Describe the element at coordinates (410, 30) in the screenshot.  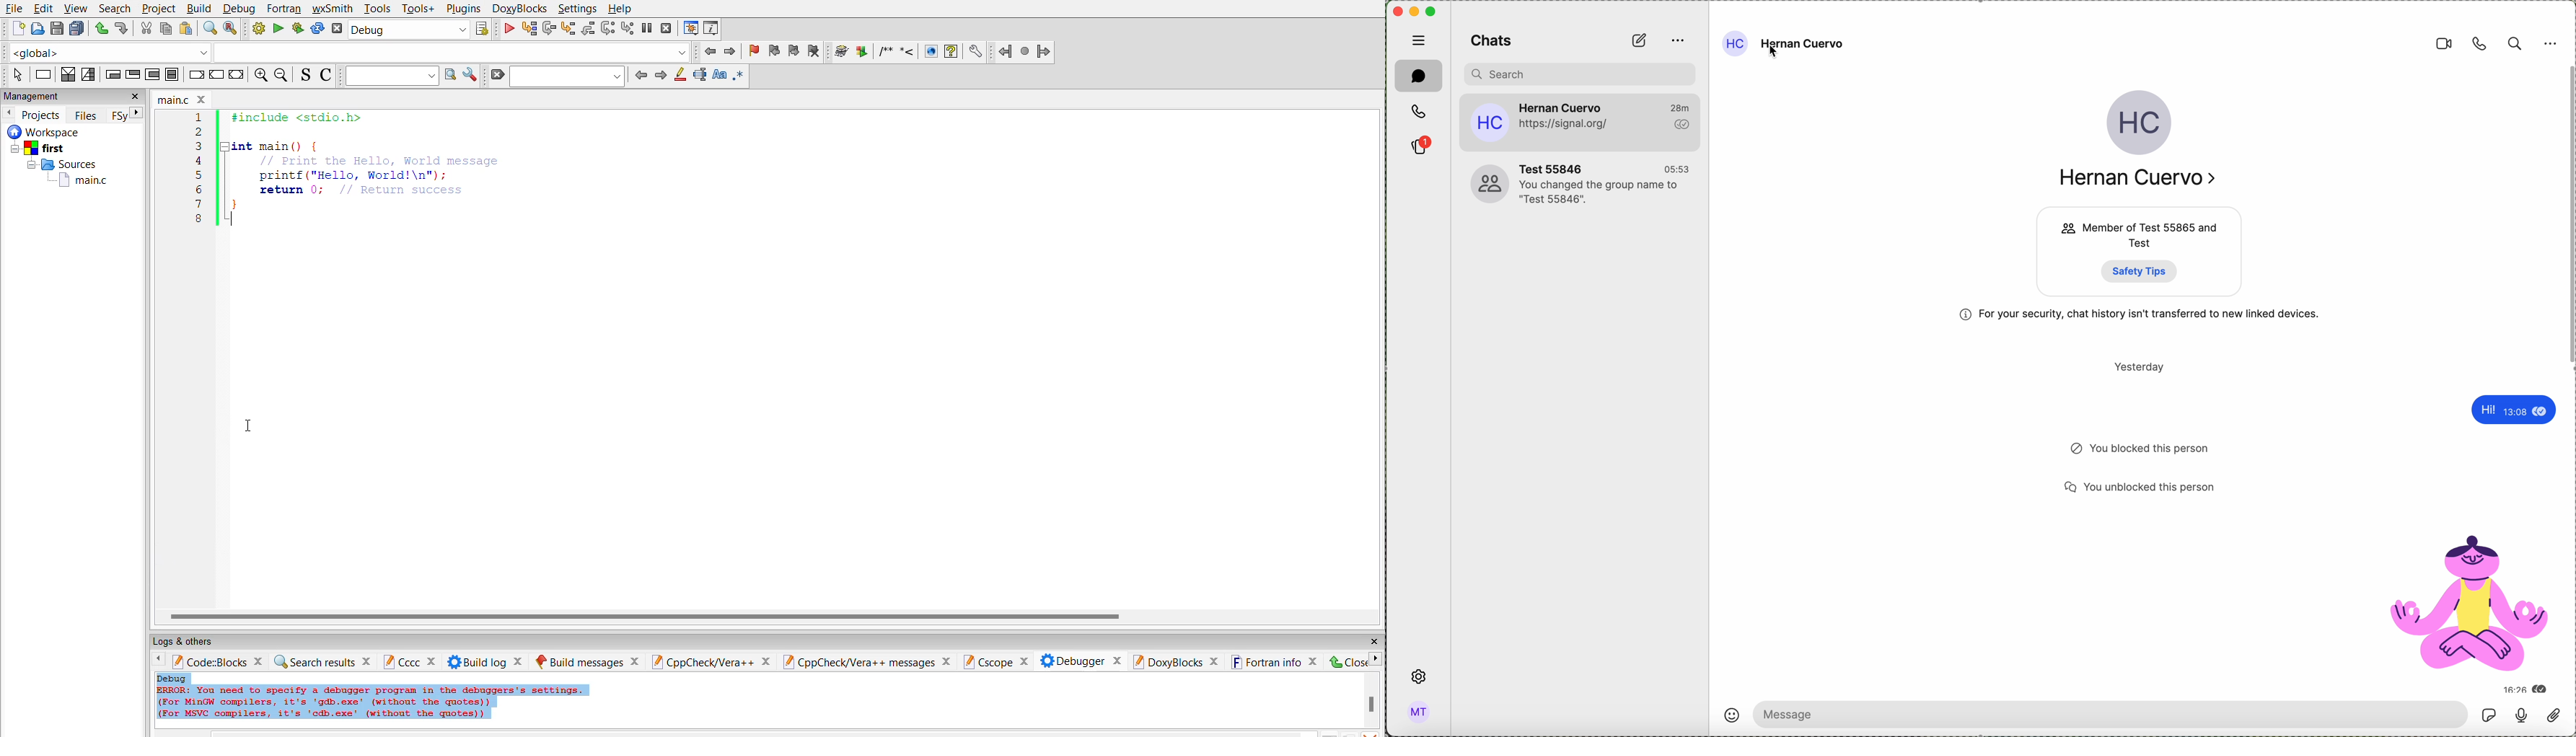
I see `Debug` at that location.